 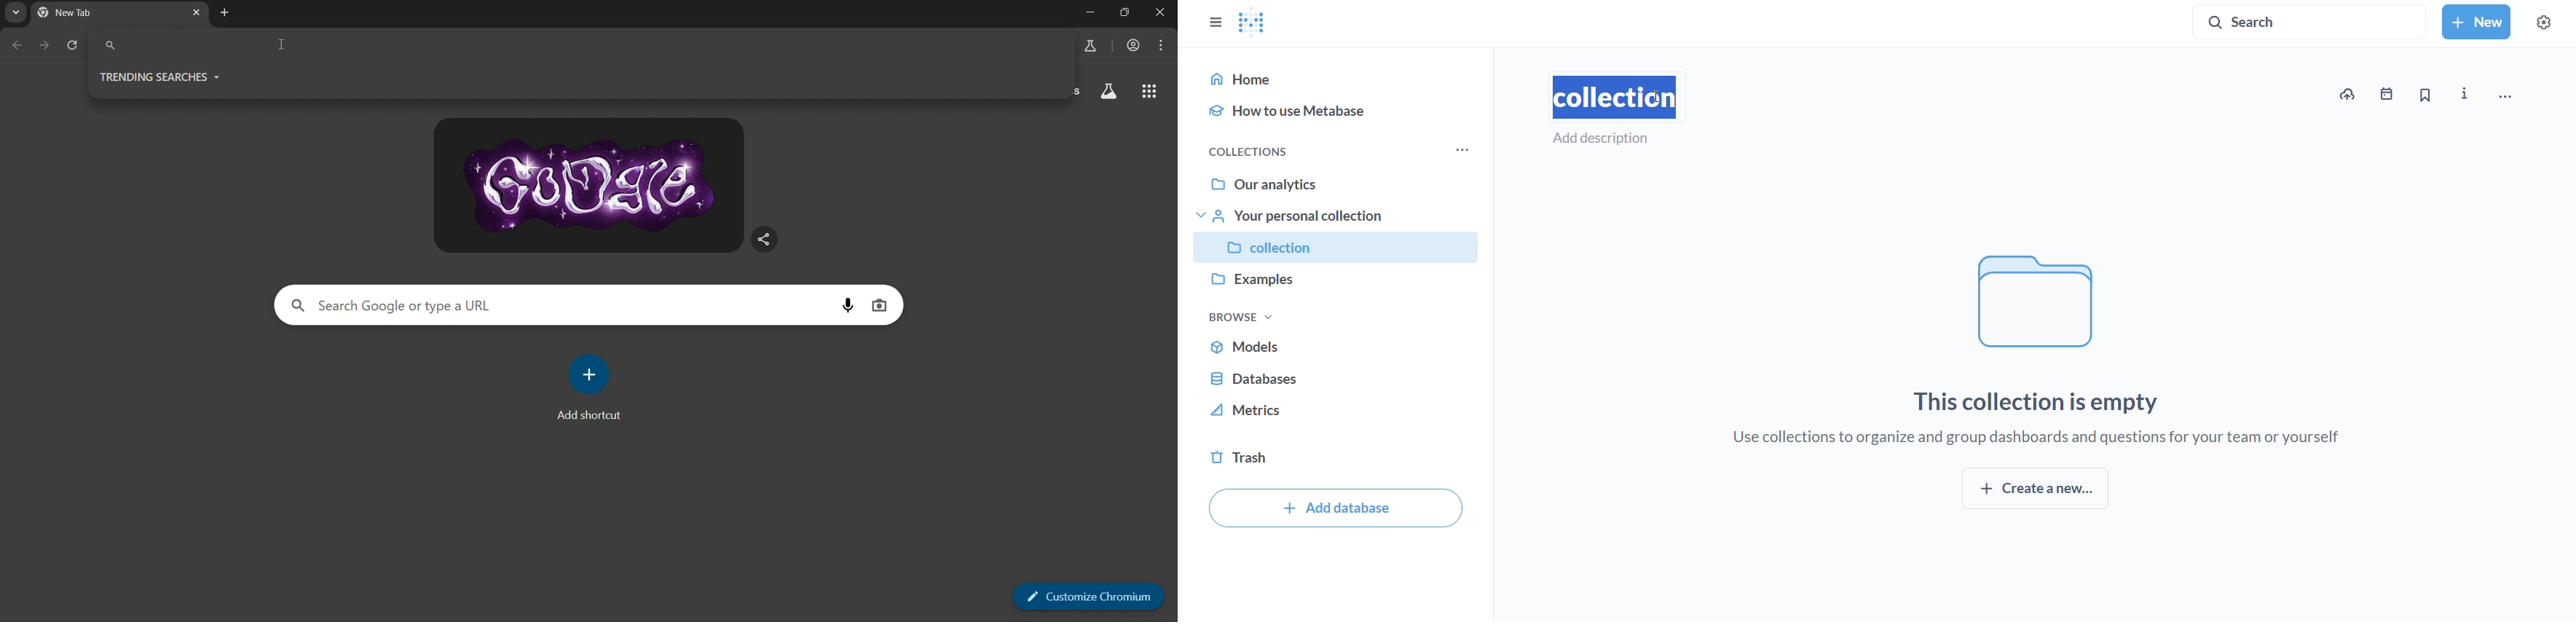 I want to click on examples, so click(x=1341, y=283).